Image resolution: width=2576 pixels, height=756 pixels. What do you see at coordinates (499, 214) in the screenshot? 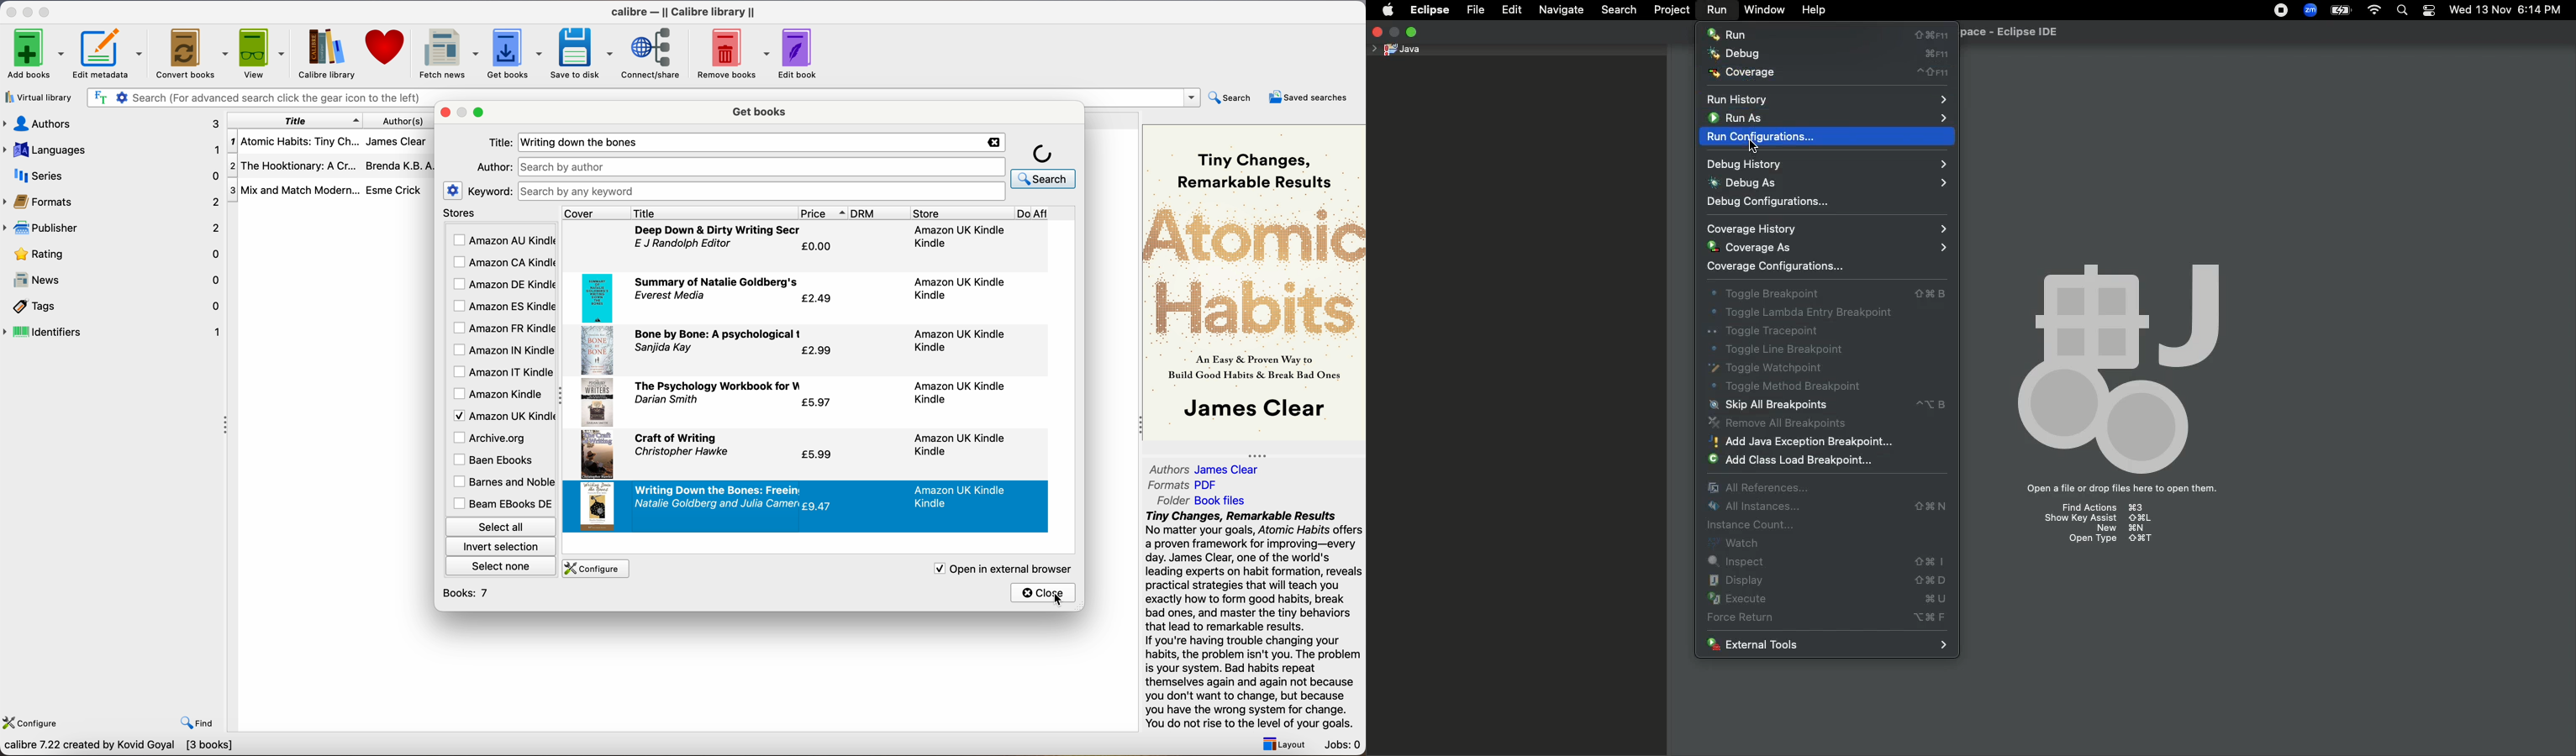
I see `stores` at bounding box center [499, 214].